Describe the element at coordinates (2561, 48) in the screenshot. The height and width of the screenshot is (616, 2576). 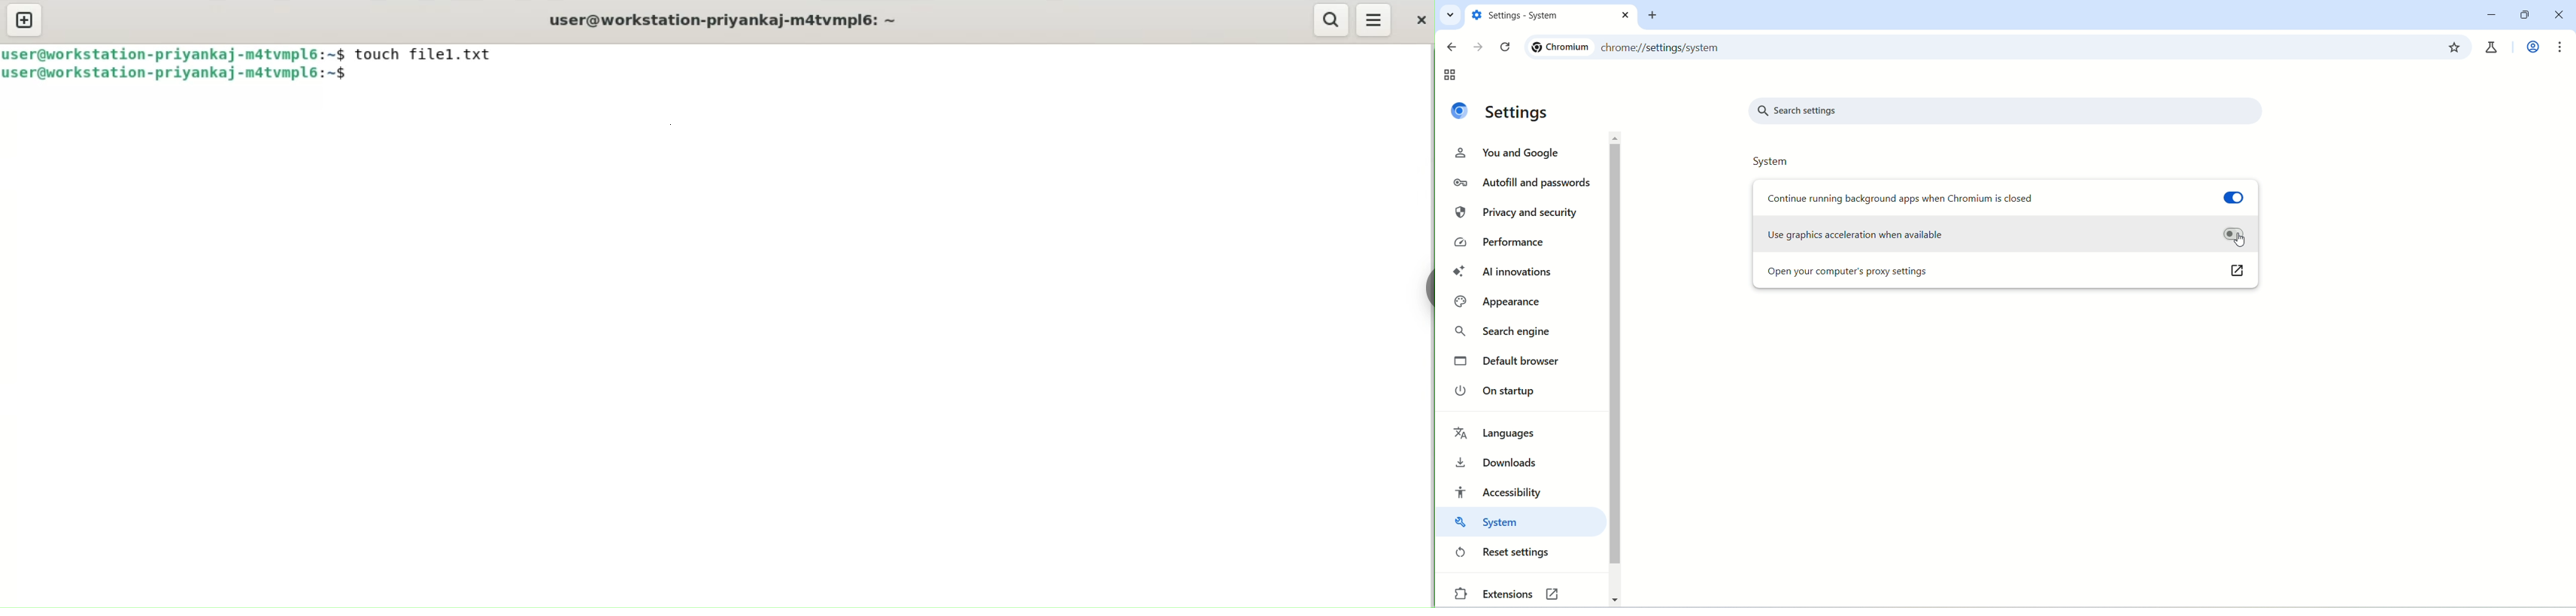
I see `customize and control chromium` at that location.